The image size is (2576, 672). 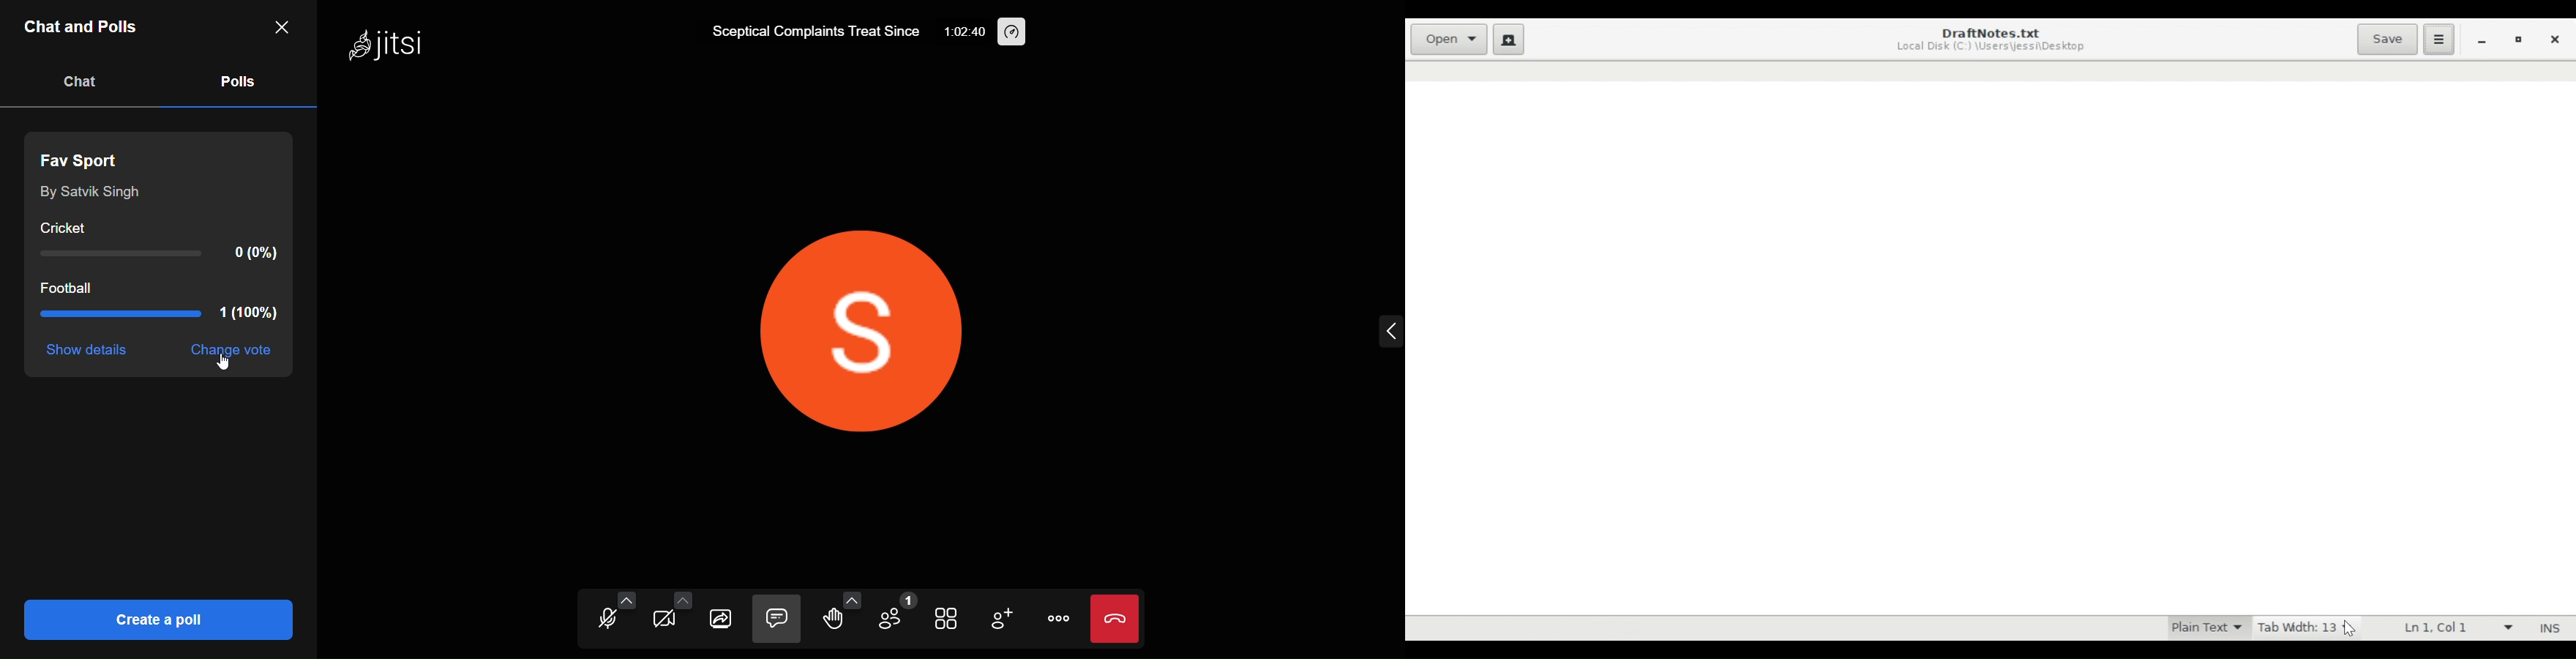 What do you see at coordinates (74, 289) in the screenshot?
I see `football` at bounding box center [74, 289].